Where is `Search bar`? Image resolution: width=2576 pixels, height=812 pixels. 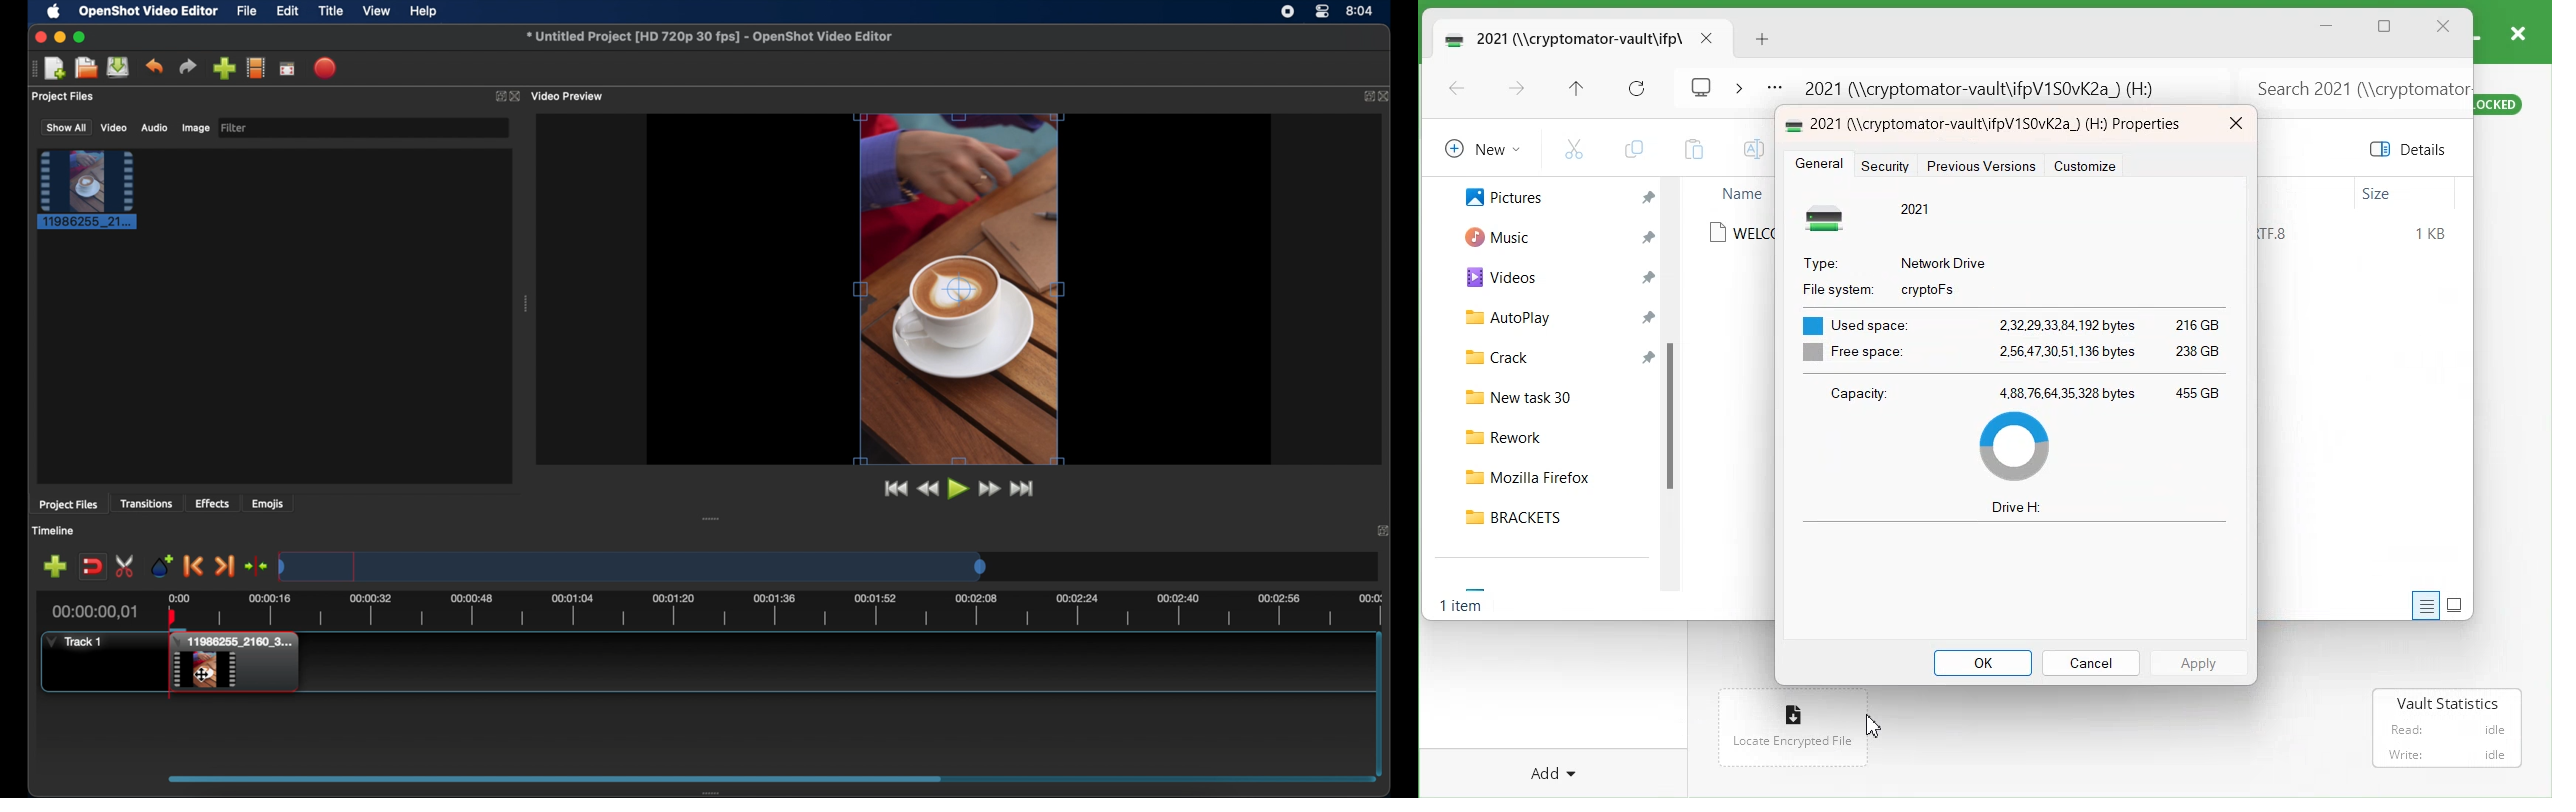
Search bar is located at coordinates (2353, 83).